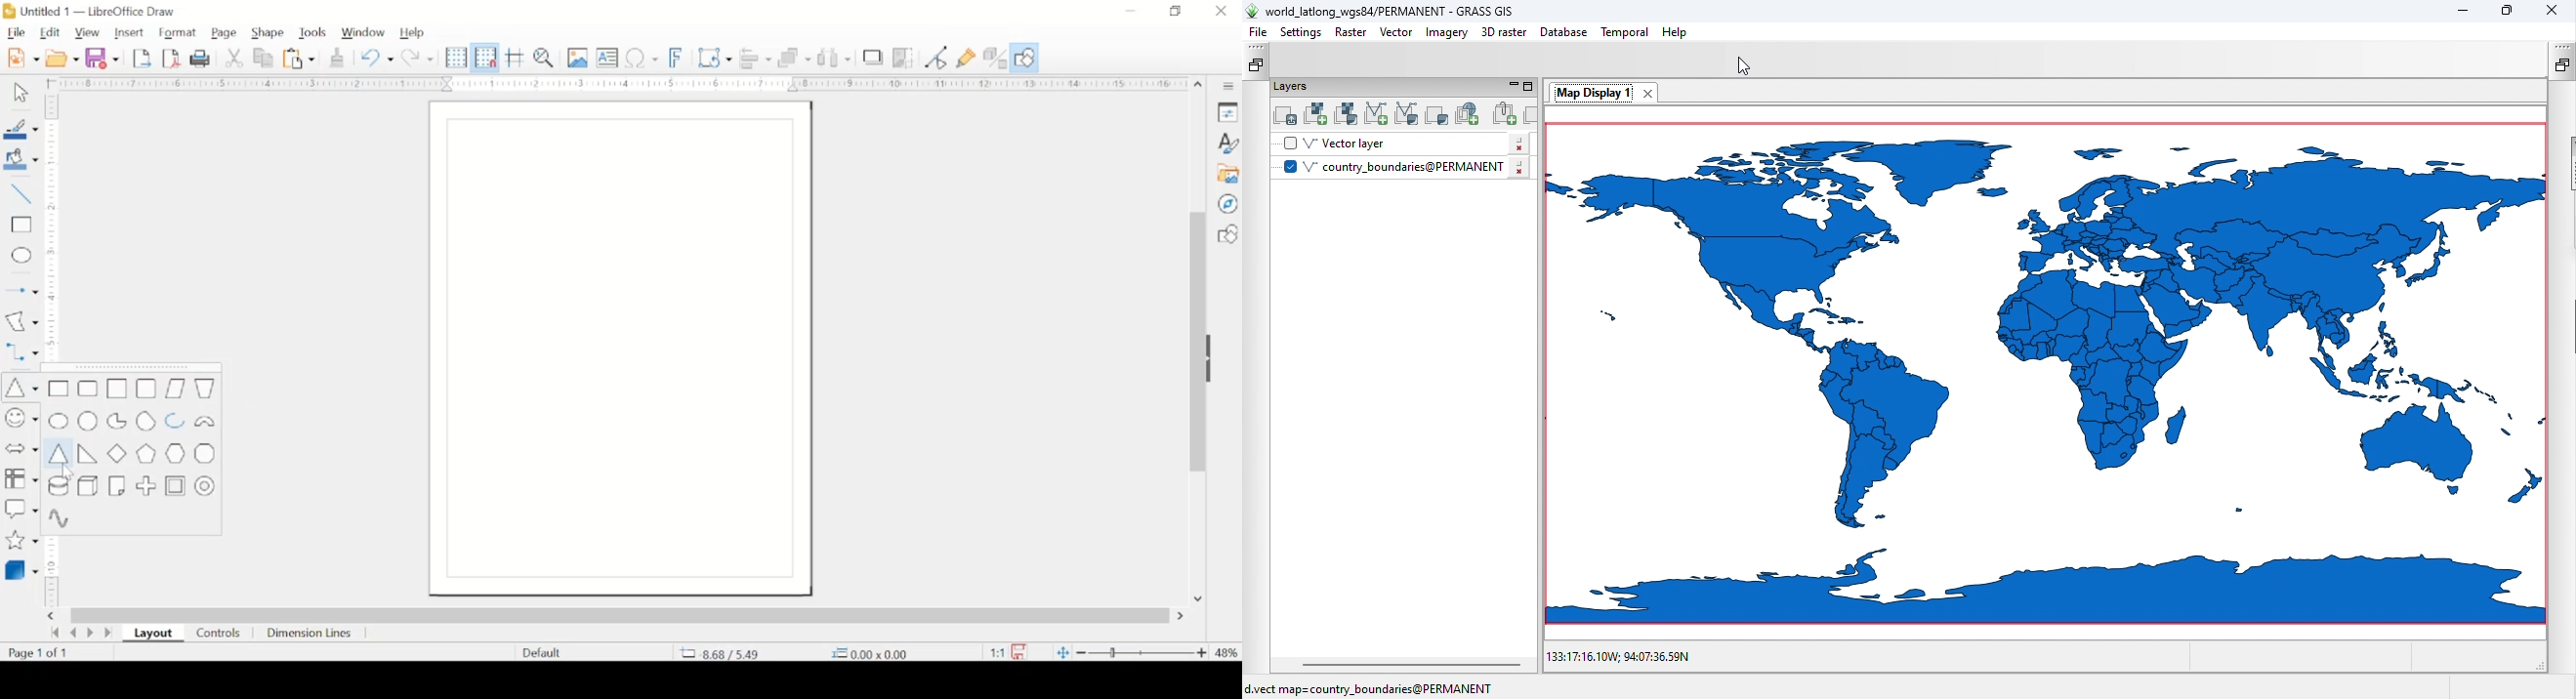 The image size is (2576, 700). I want to click on this document has been modified, so click(1005, 650).